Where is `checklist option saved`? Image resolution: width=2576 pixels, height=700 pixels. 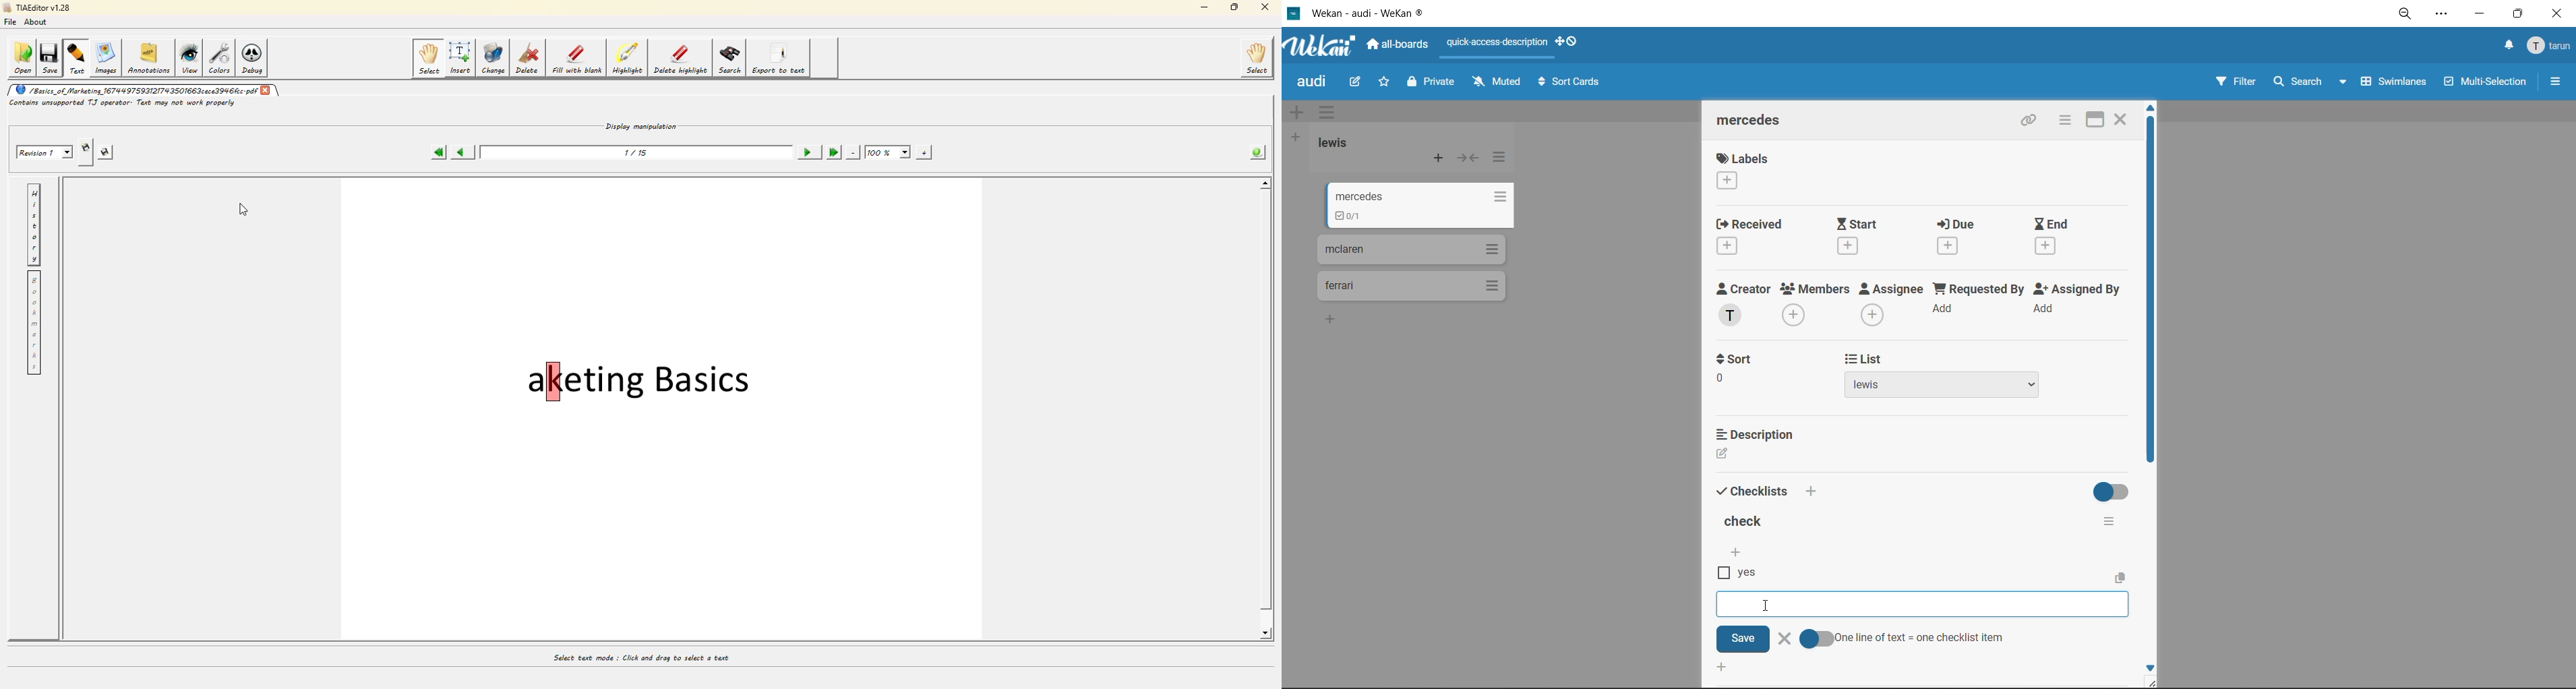
checklist option saved is located at coordinates (1742, 574).